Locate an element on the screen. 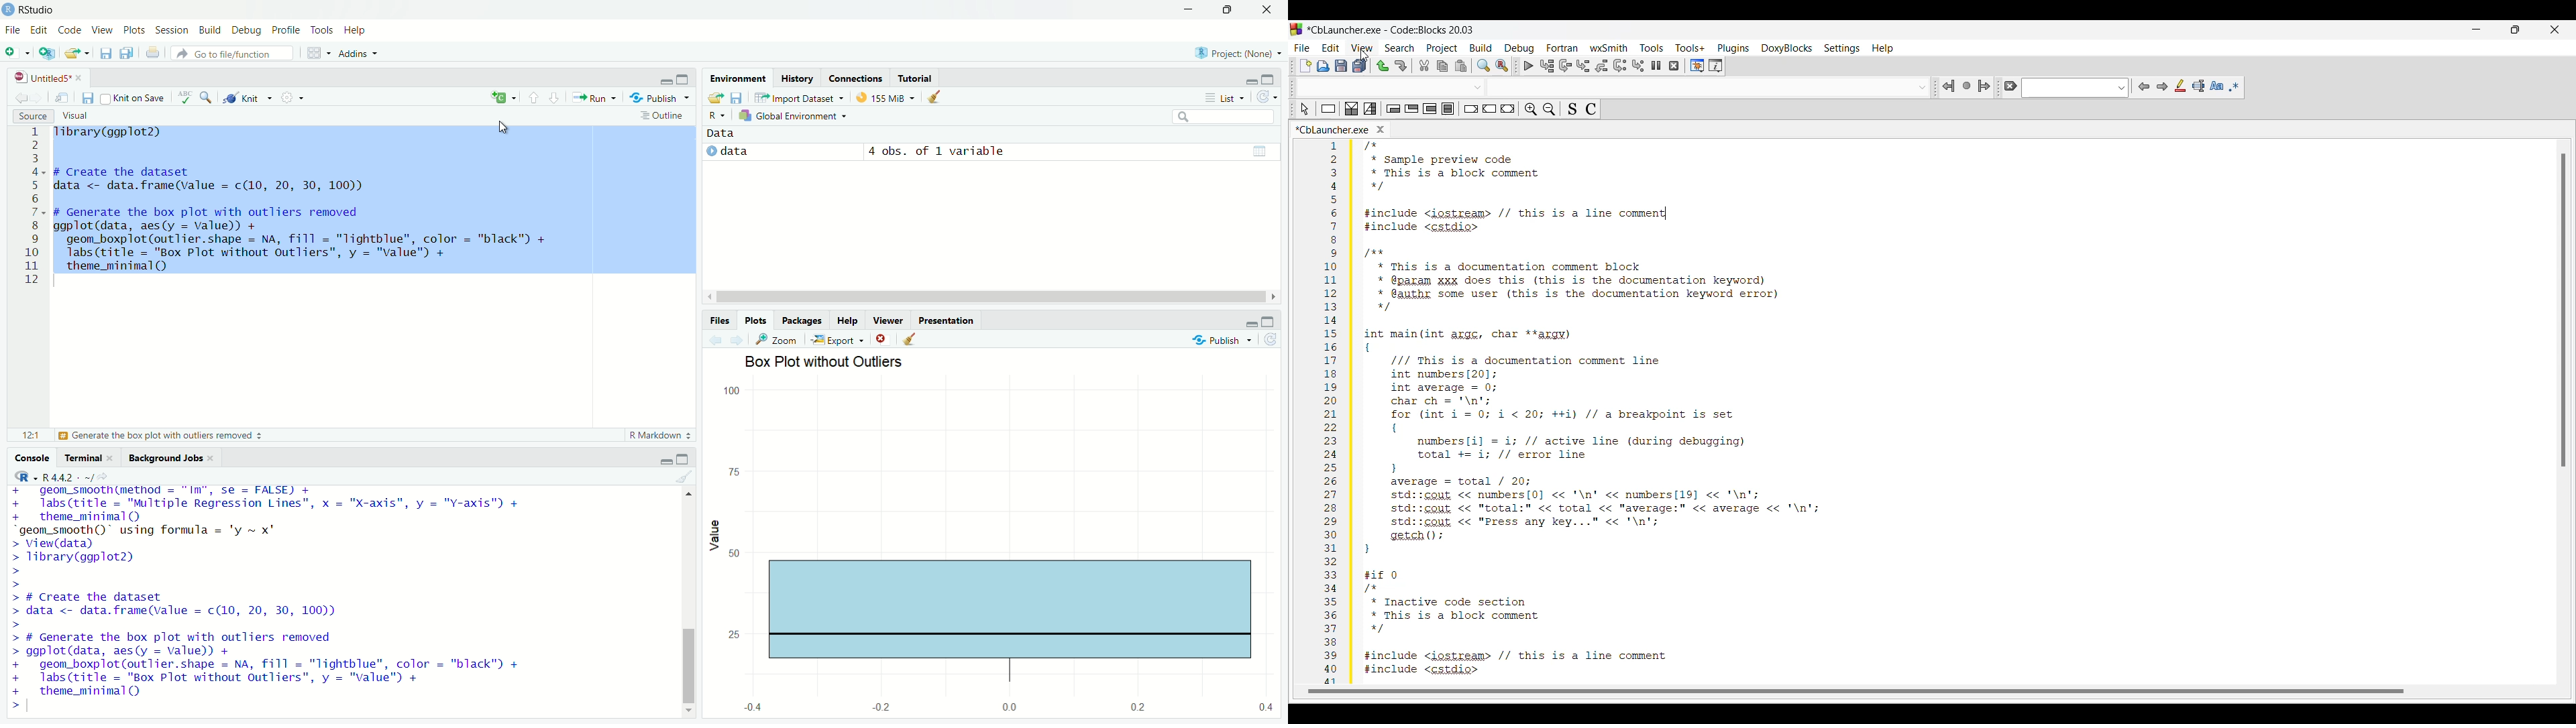  Plugins menu is located at coordinates (1733, 48).